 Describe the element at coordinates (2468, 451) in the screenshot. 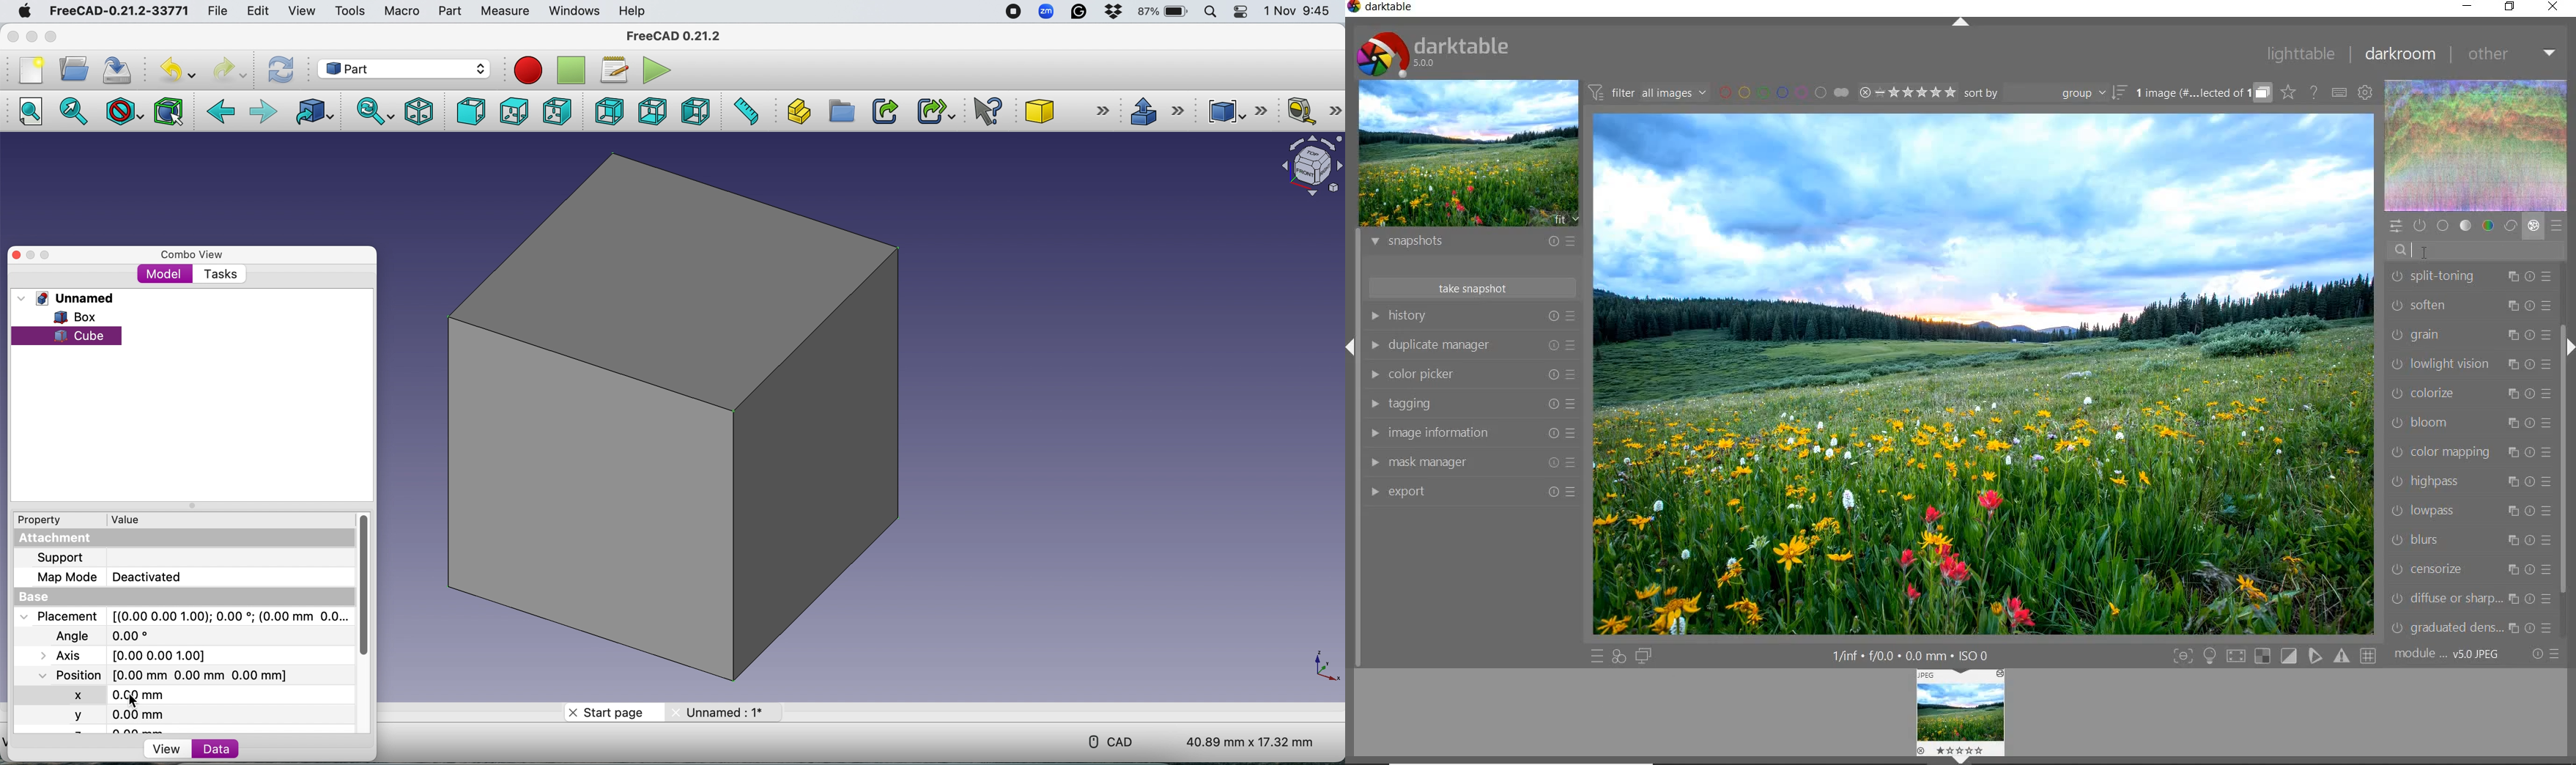

I see `color mapping` at that location.